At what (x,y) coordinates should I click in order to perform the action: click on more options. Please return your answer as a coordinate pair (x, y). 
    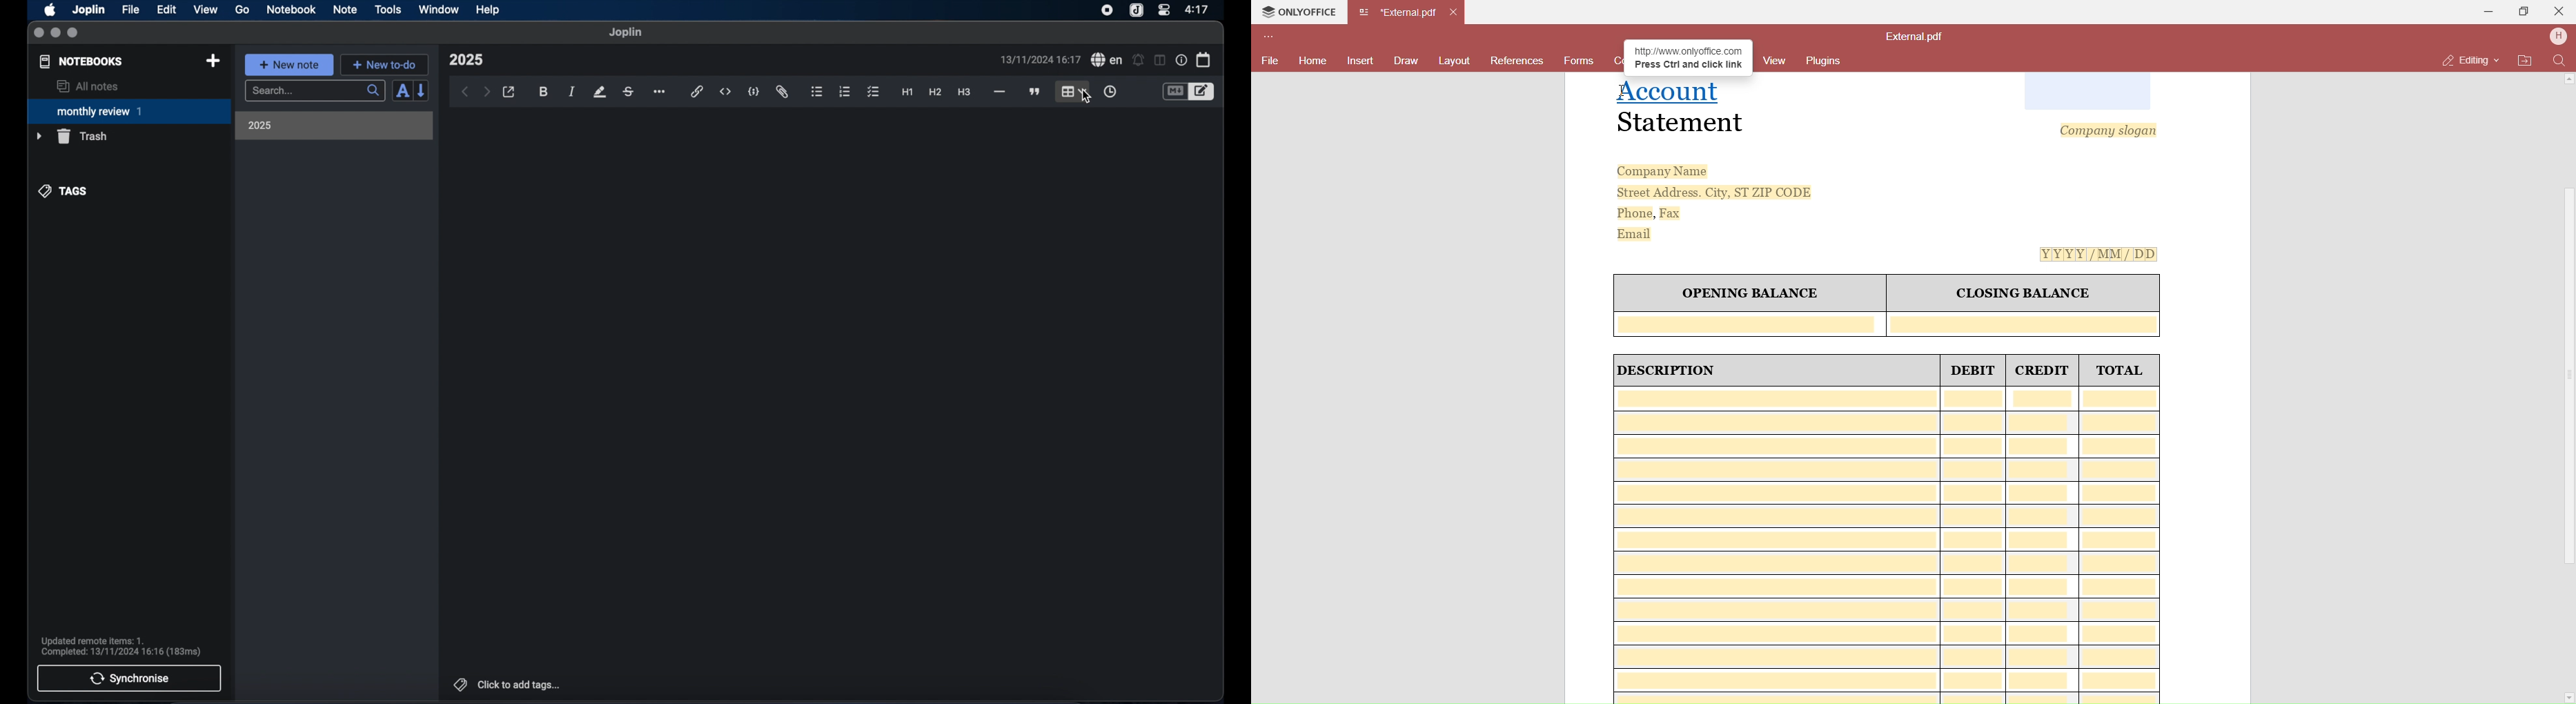
    Looking at the image, I should click on (661, 93).